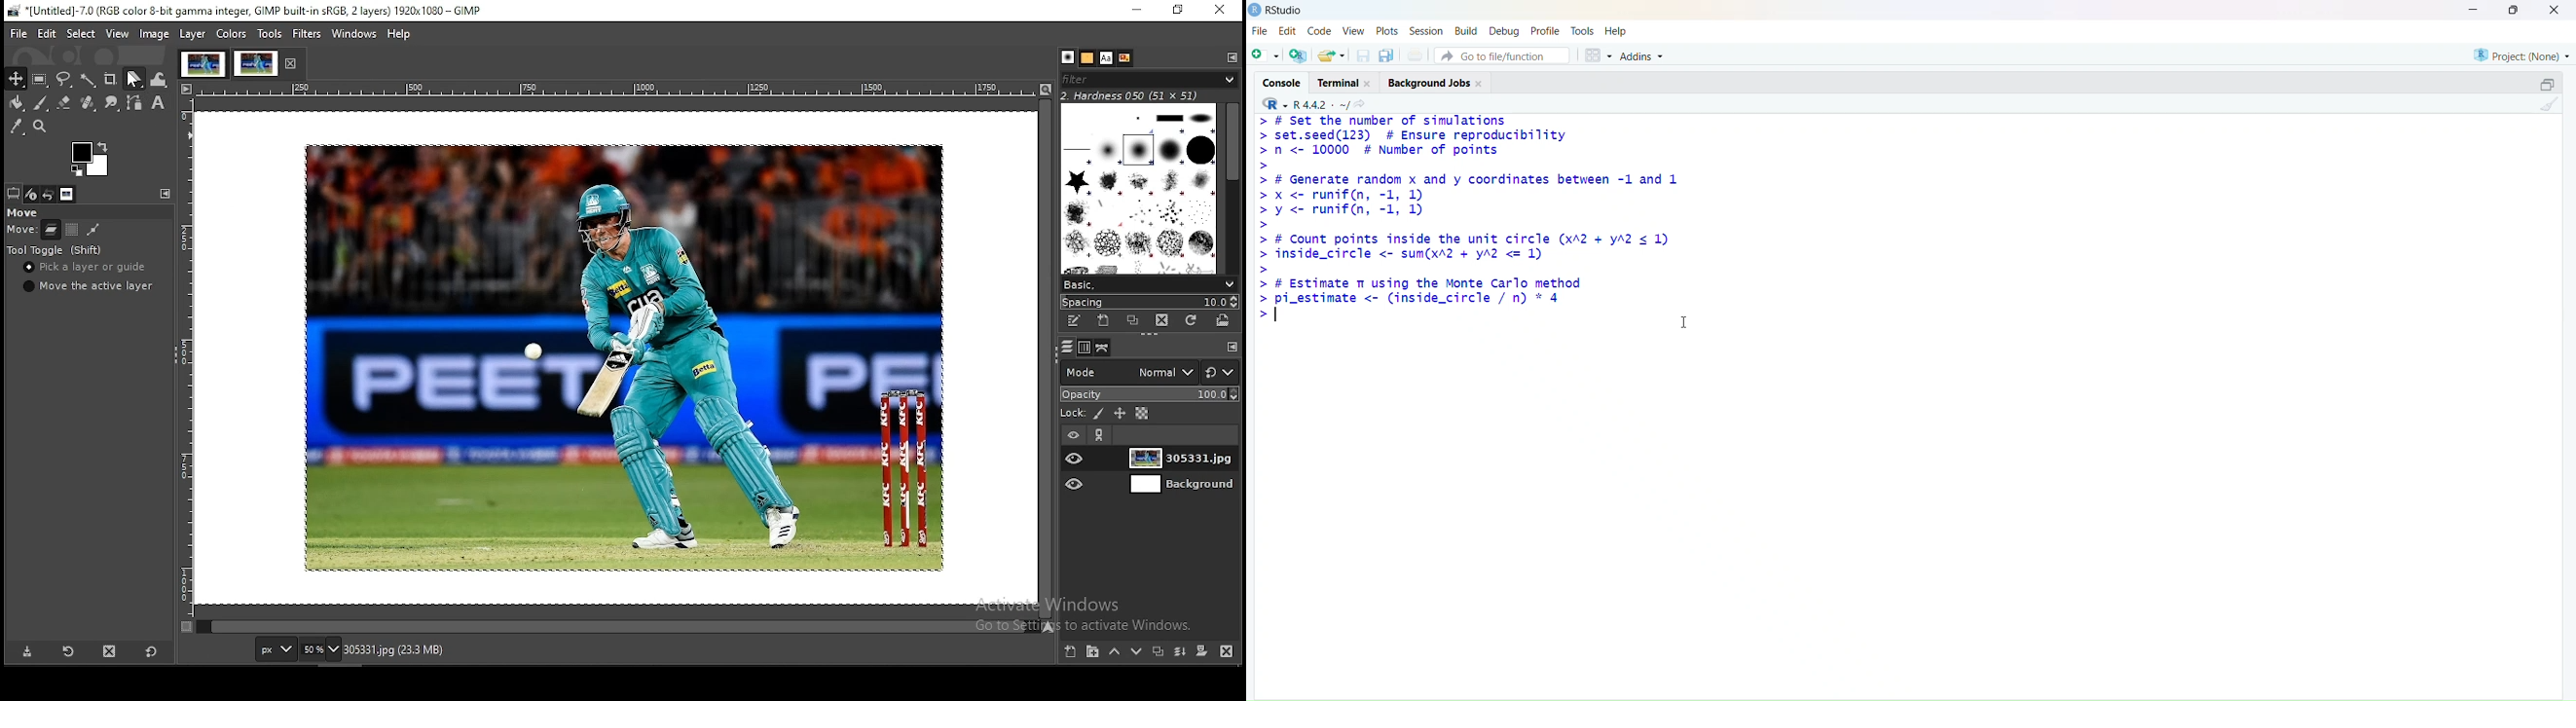  Describe the element at coordinates (2549, 84) in the screenshot. I see `Maximize` at that location.